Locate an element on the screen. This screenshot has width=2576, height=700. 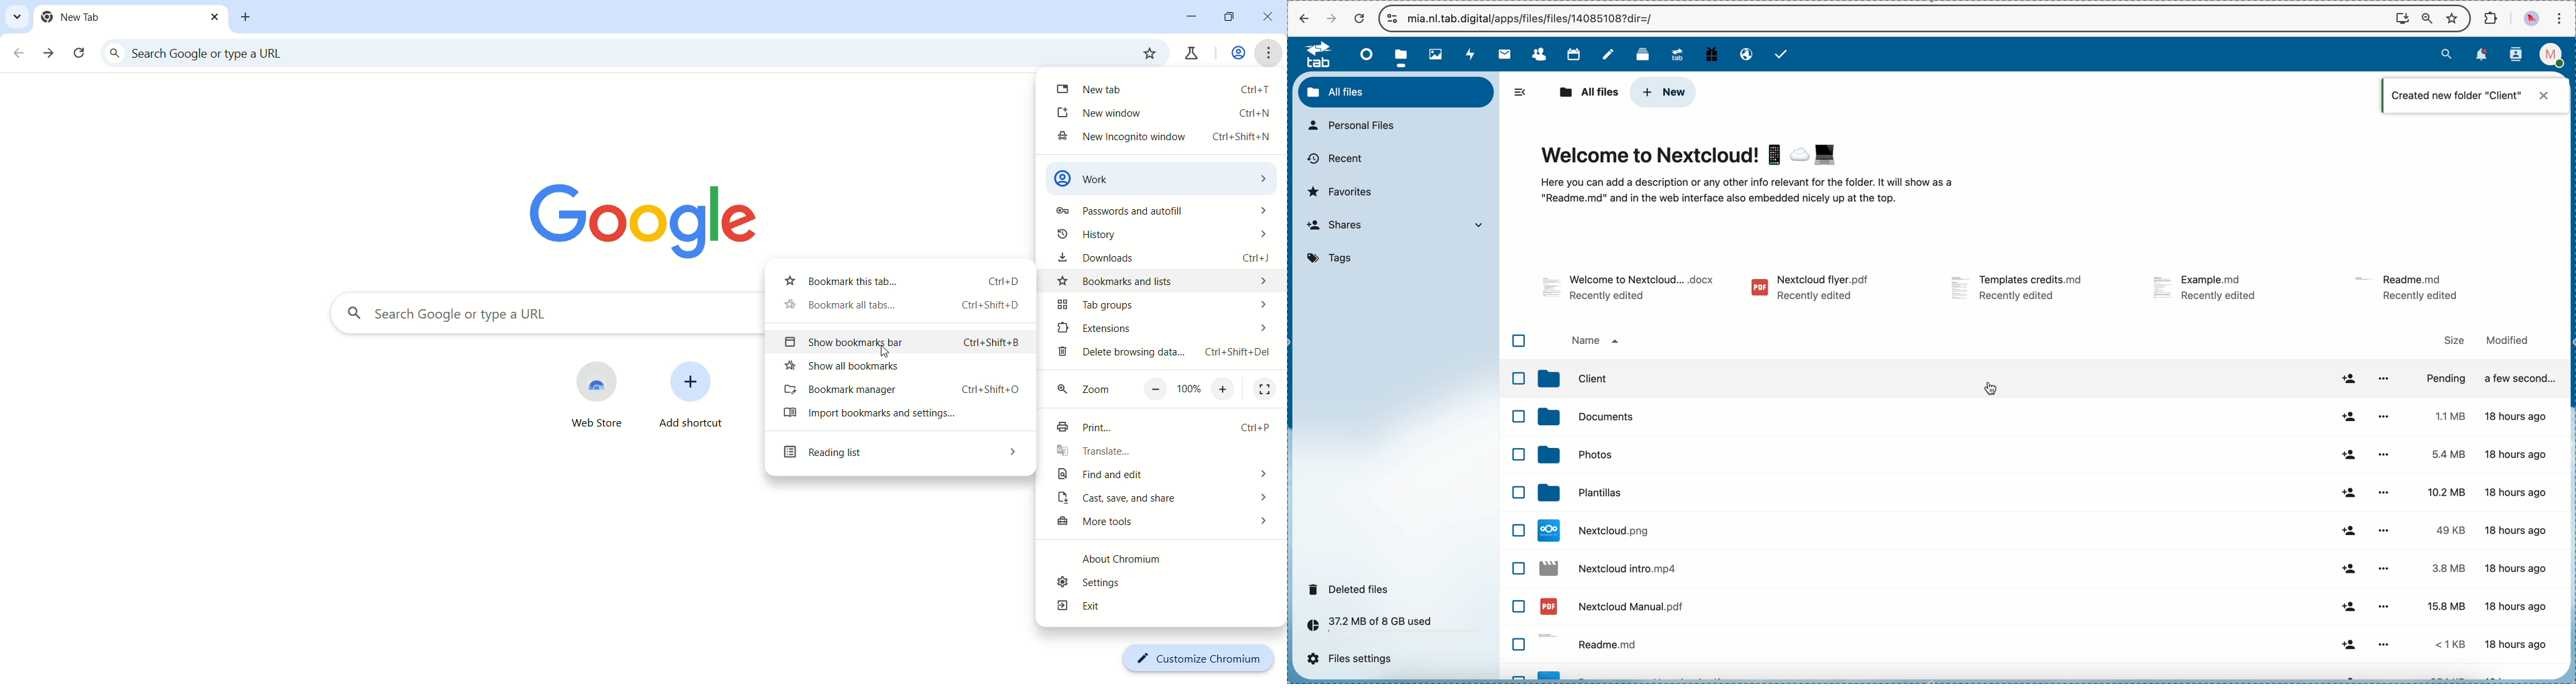
bookmarks and lists is located at coordinates (1166, 280).